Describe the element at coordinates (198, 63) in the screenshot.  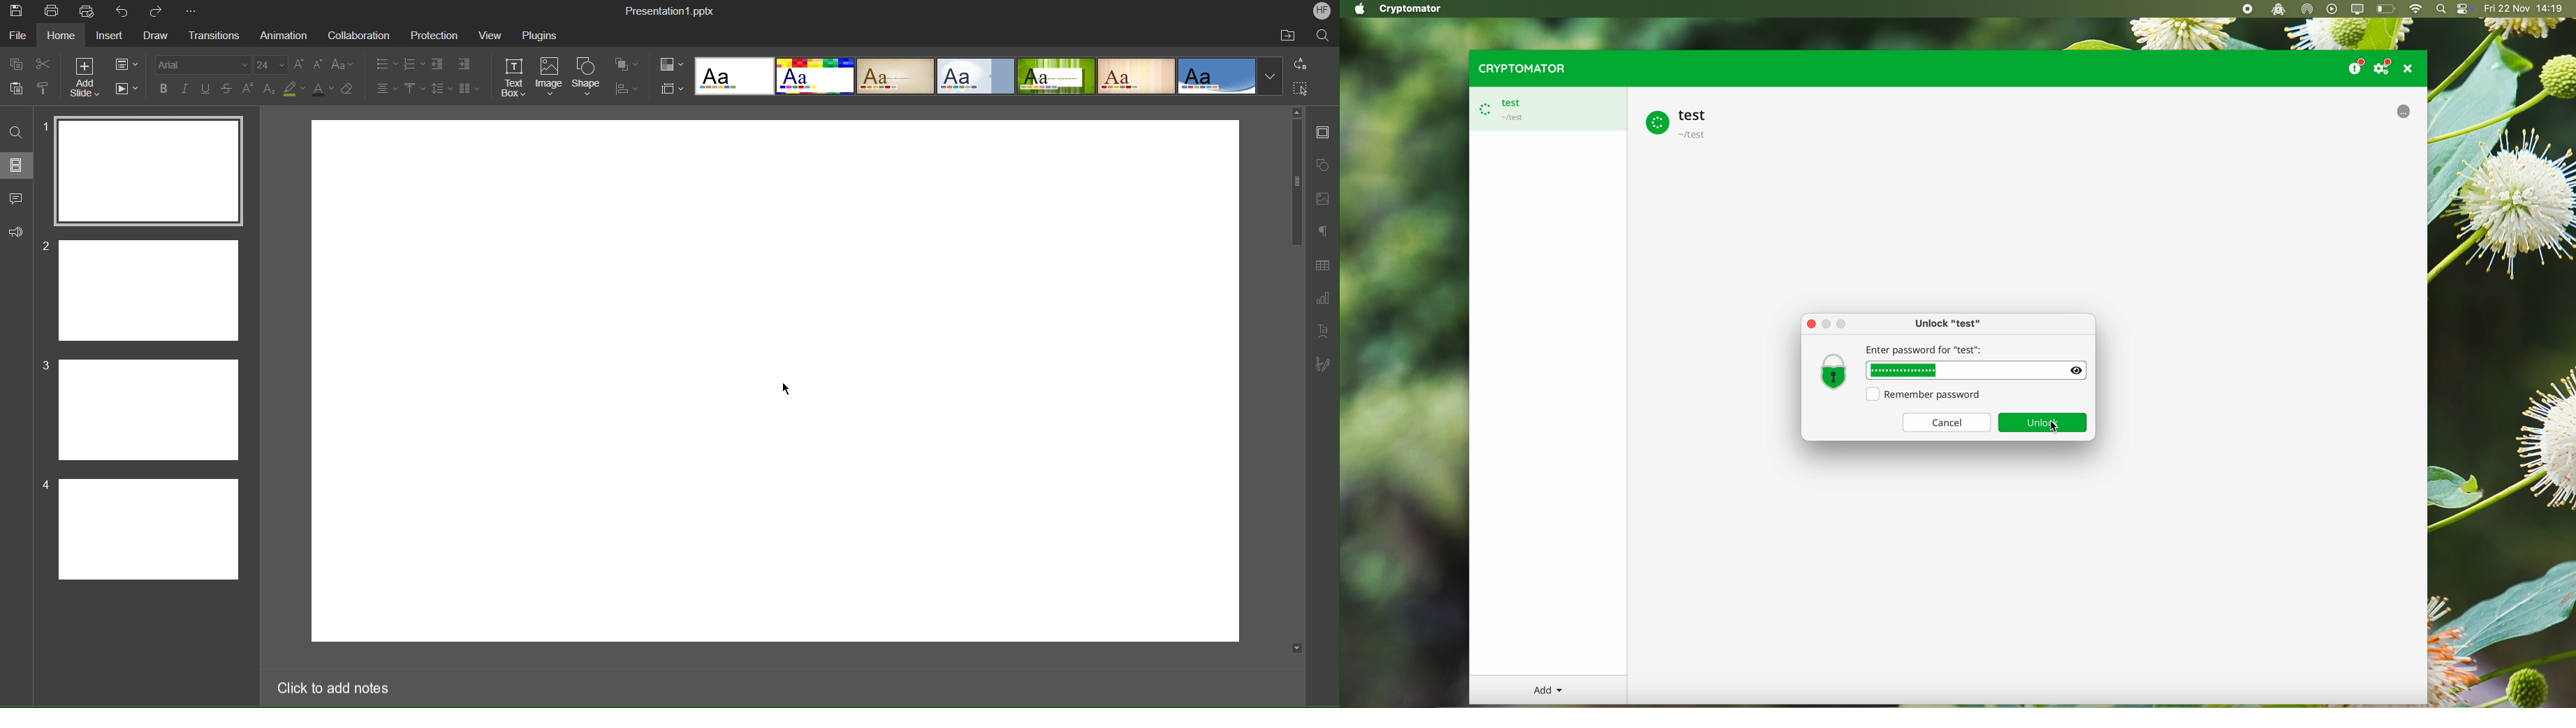
I see `Font ` at that location.